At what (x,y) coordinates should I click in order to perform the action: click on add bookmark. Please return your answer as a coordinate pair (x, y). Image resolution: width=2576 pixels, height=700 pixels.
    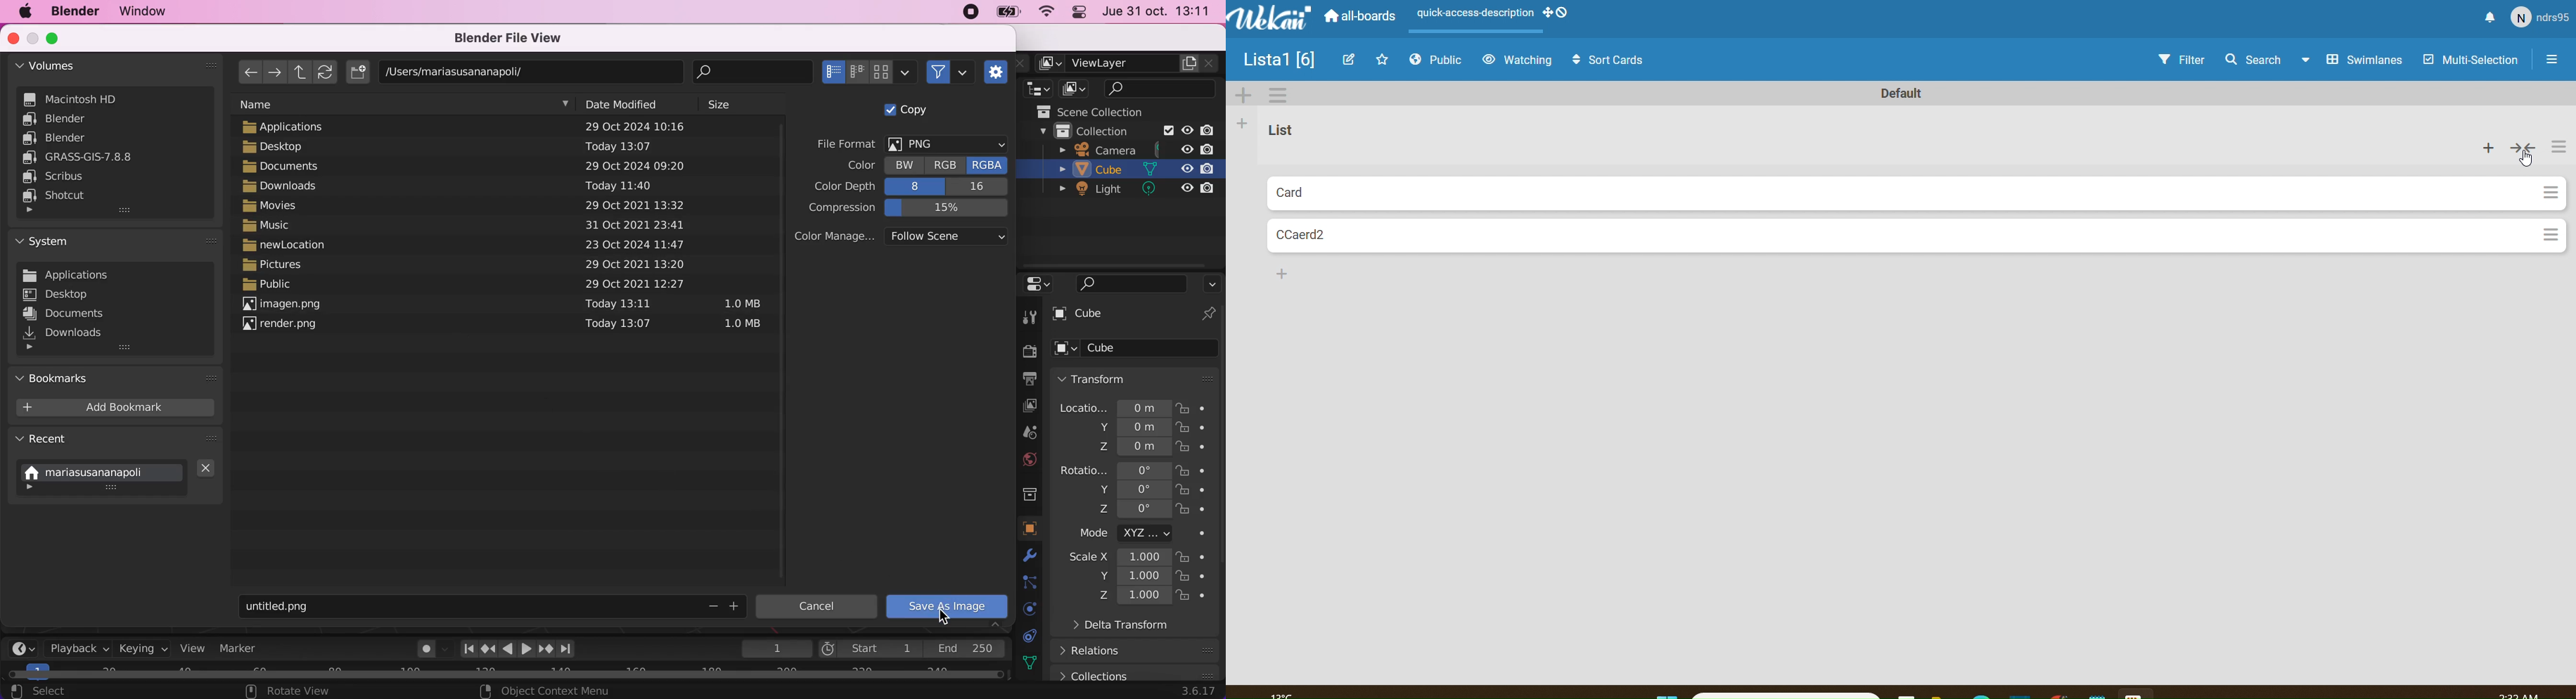
    Looking at the image, I should click on (115, 408).